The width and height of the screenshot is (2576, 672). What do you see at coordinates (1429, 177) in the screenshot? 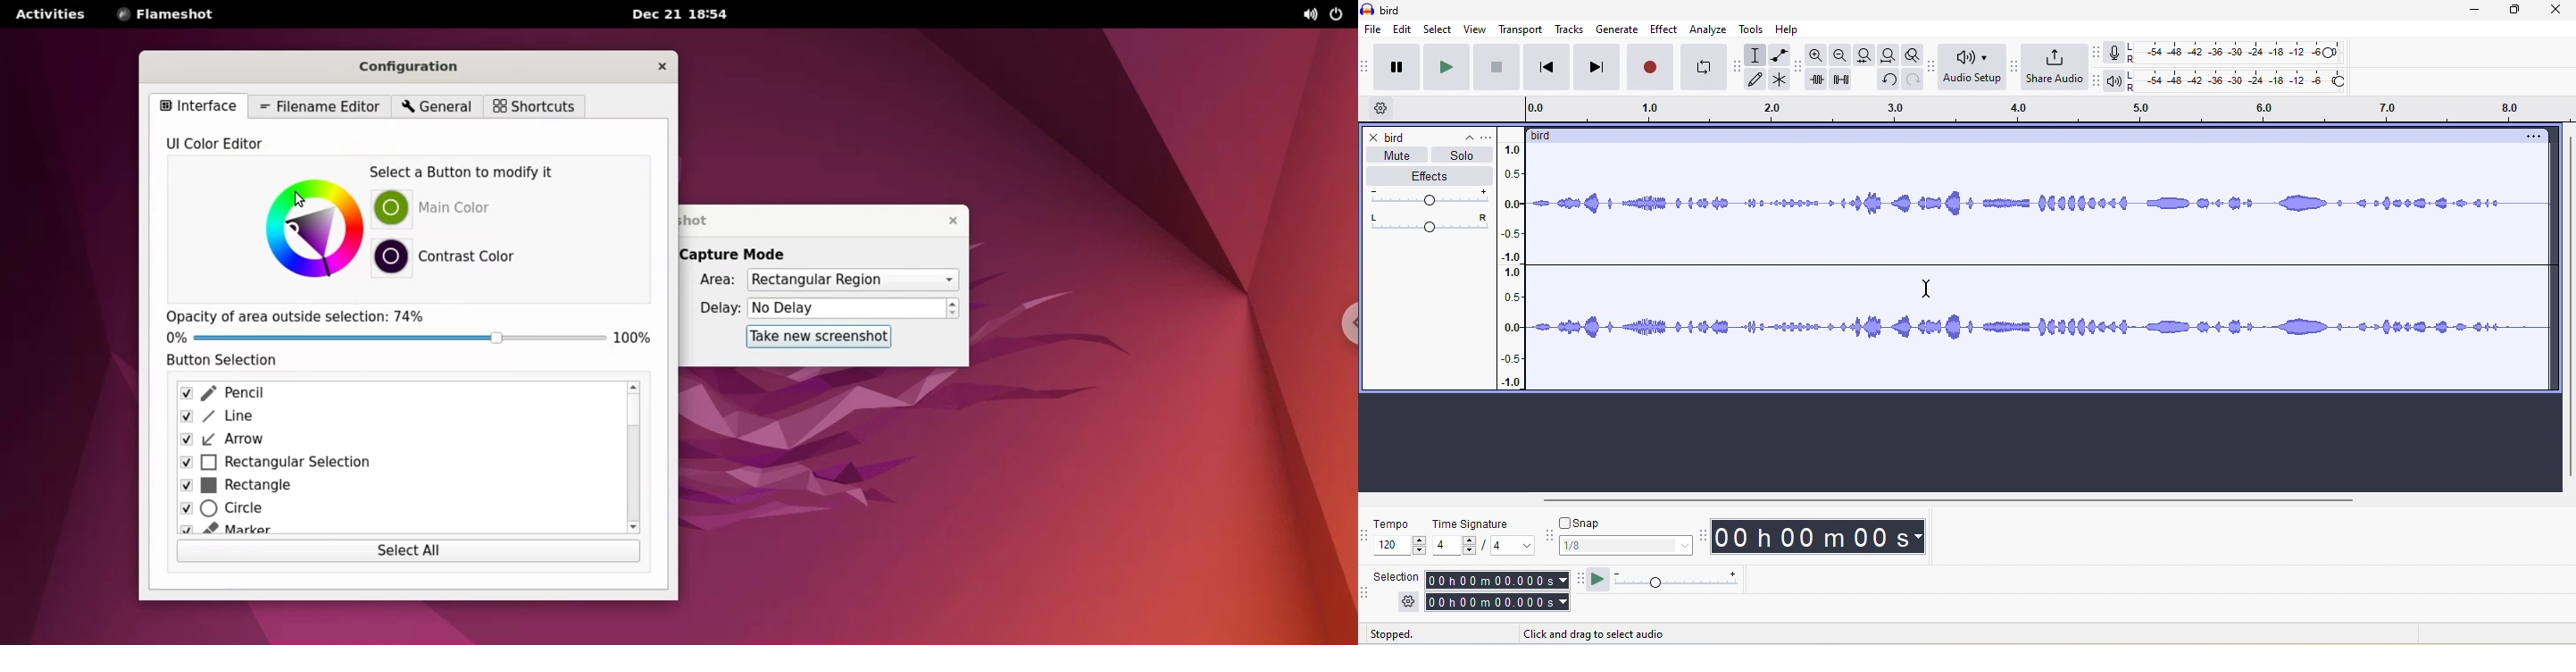
I see `effects` at bounding box center [1429, 177].